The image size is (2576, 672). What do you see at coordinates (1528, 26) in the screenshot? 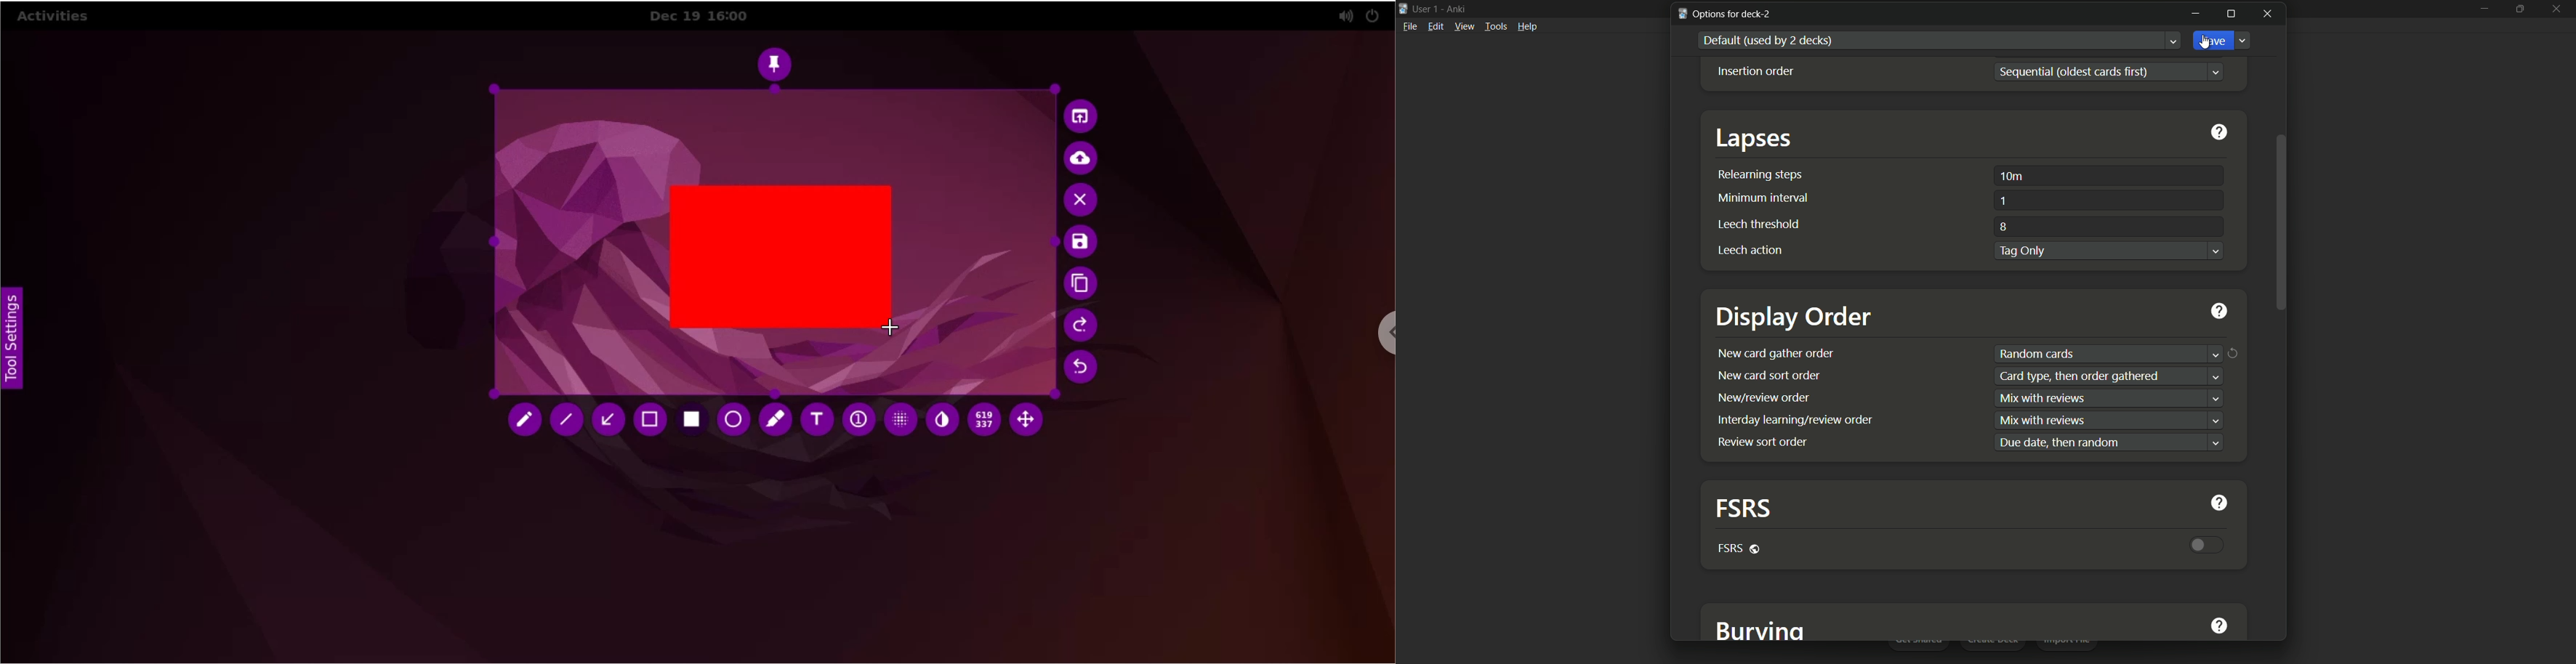
I see `help menu` at bounding box center [1528, 26].